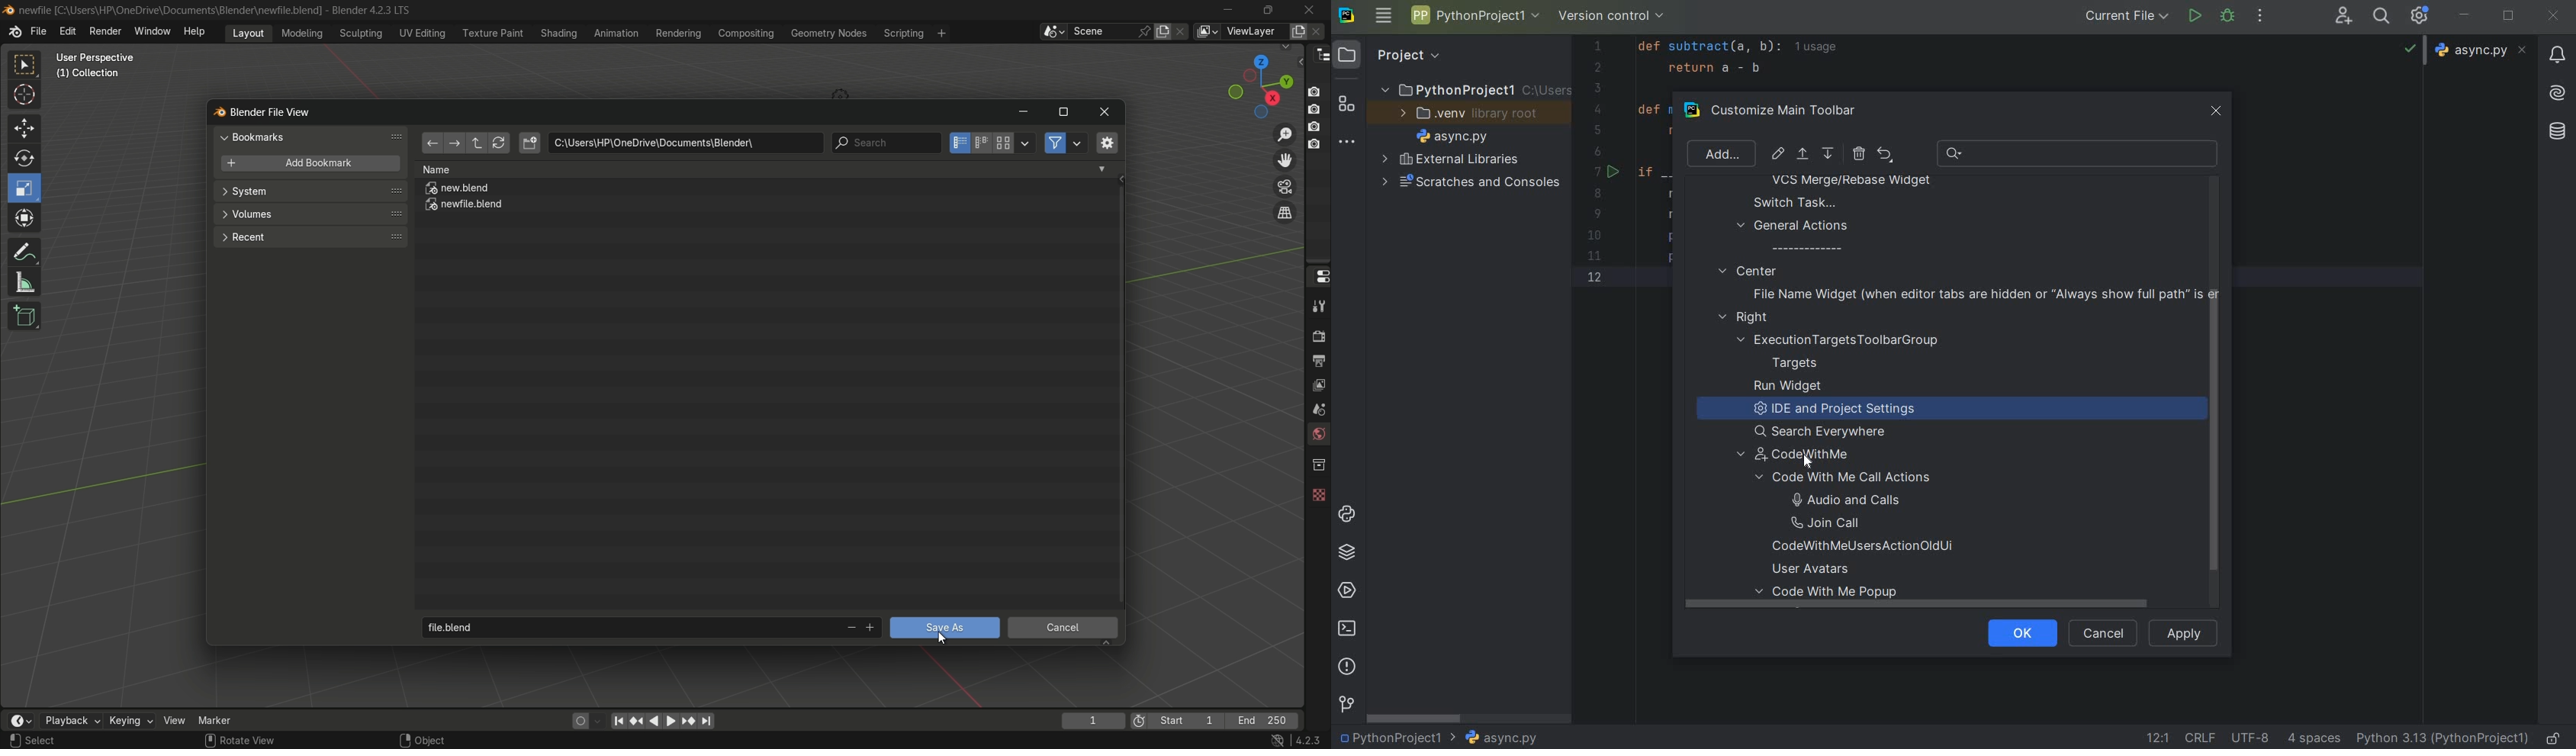 This screenshot has height=756, width=2576. Describe the element at coordinates (105, 30) in the screenshot. I see `render menu` at that location.